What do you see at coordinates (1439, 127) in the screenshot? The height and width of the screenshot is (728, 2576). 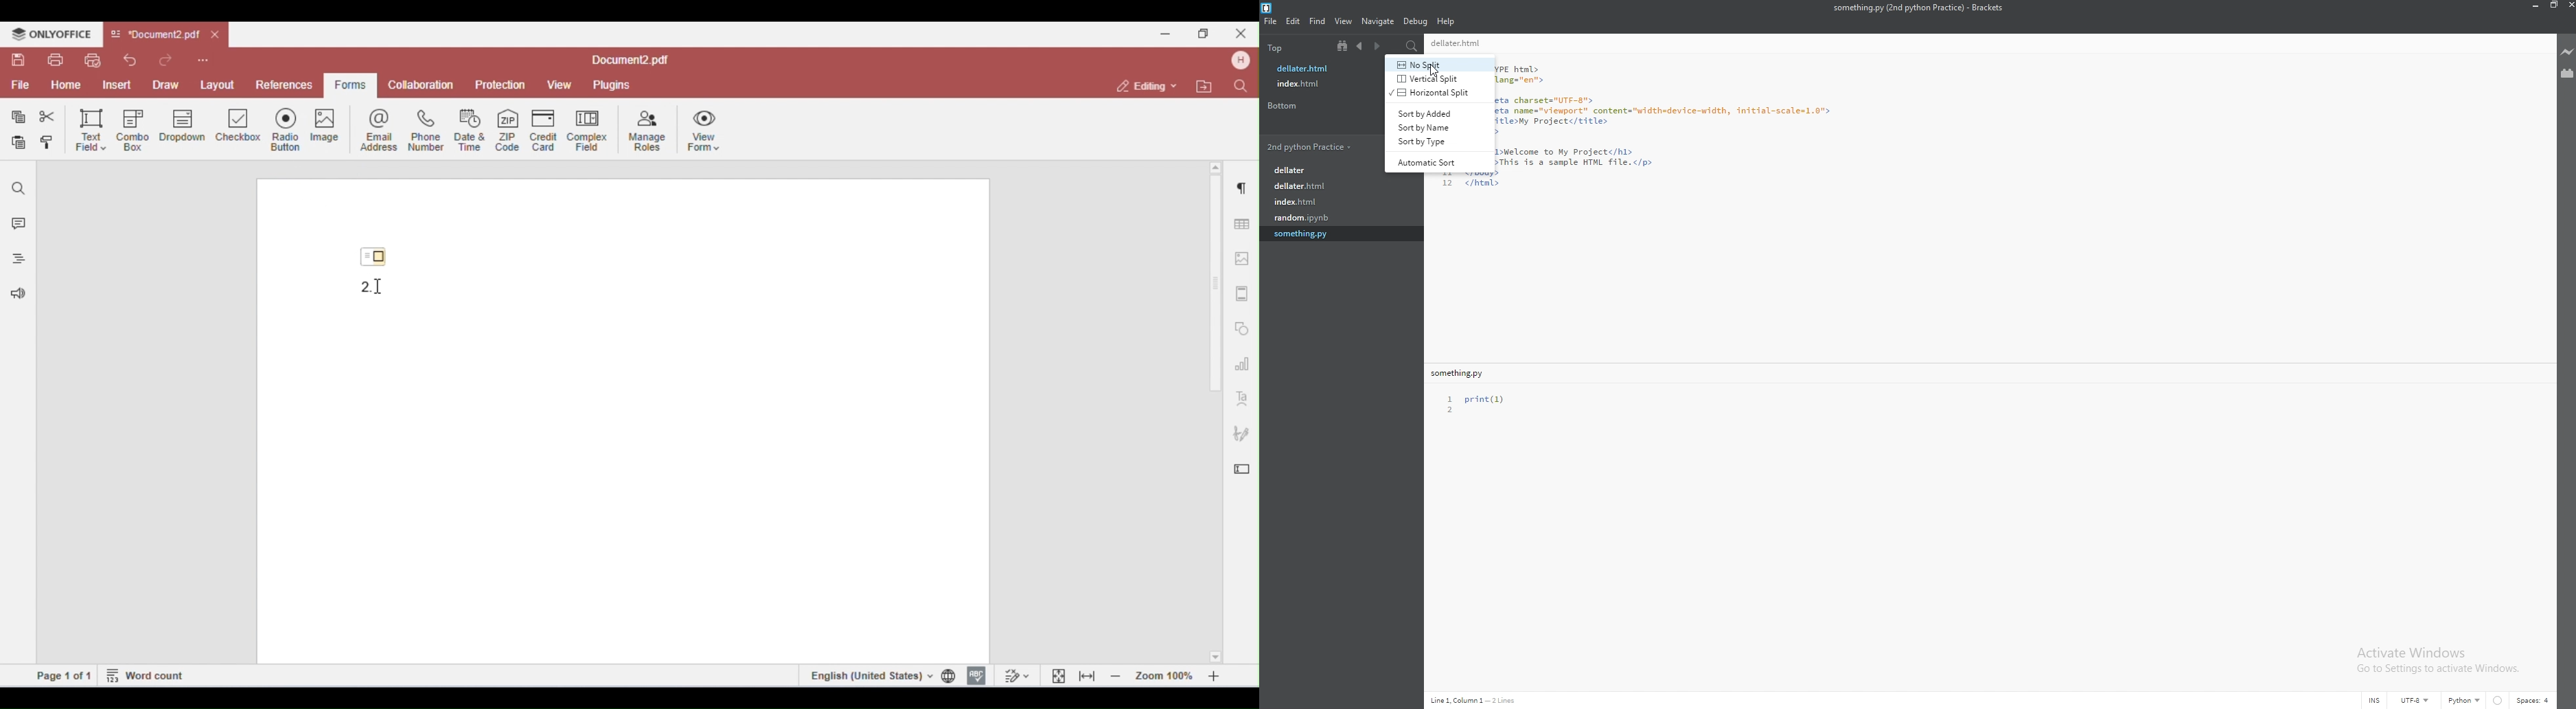 I see `sort by name` at bounding box center [1439, 127].